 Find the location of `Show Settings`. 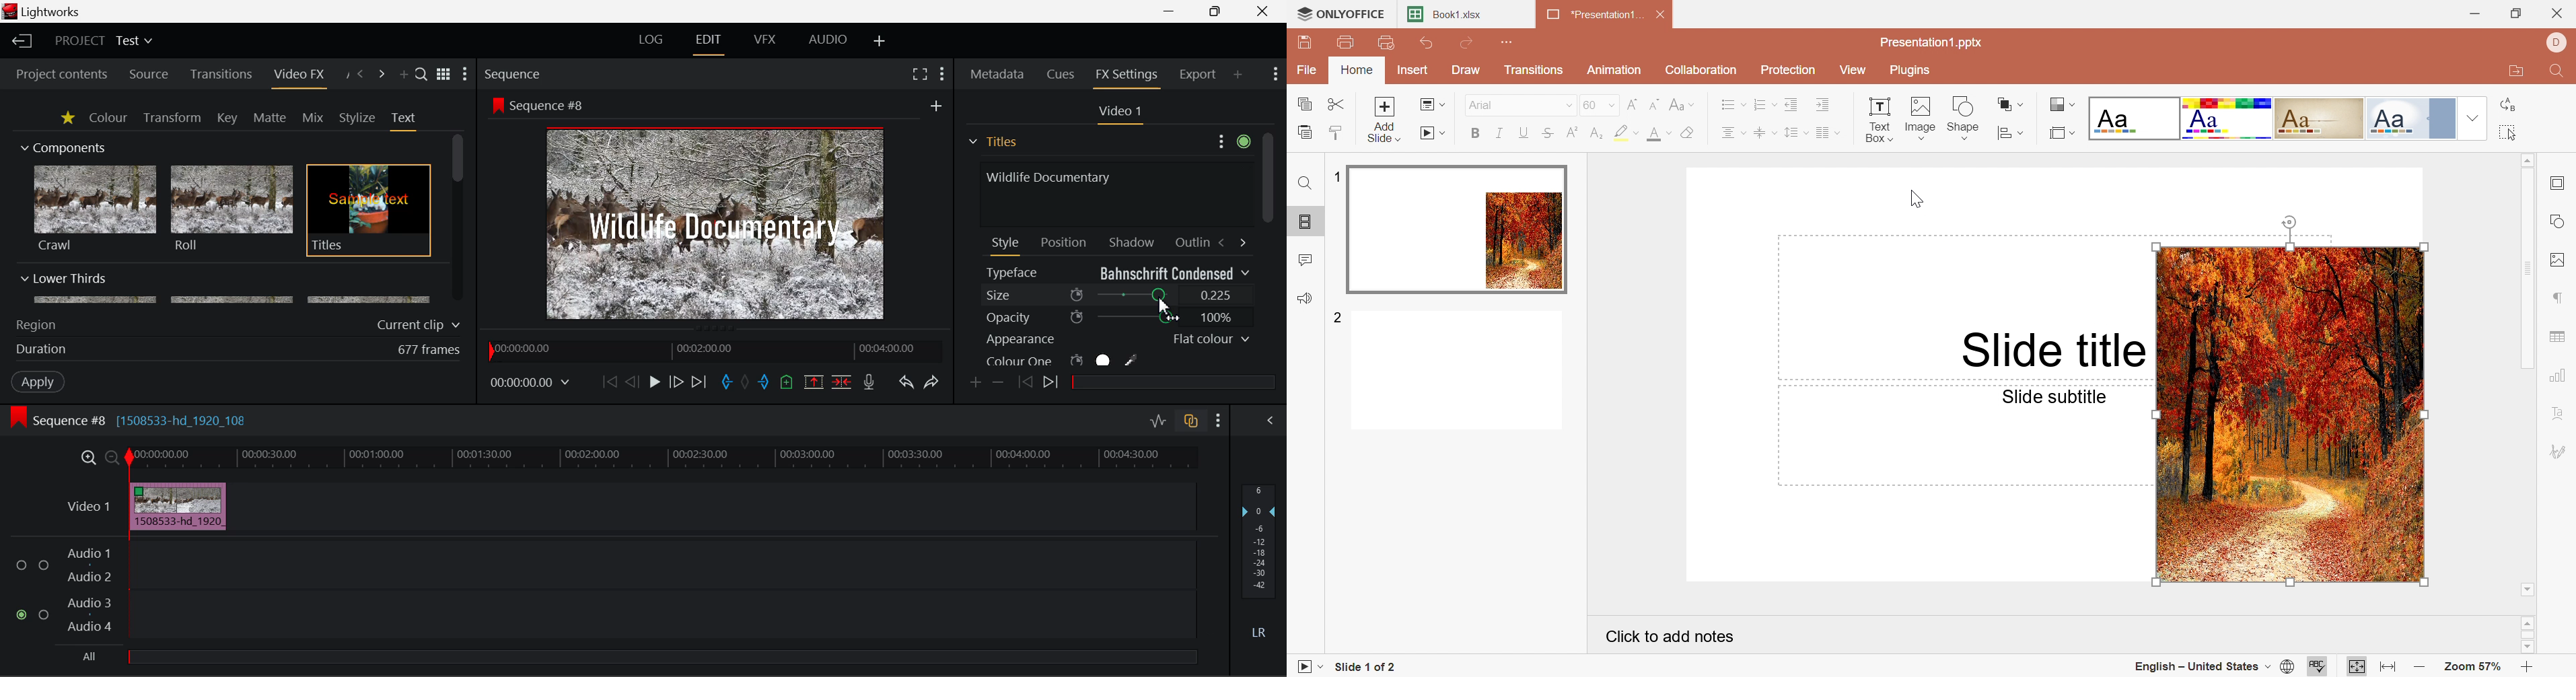

Show Settings is located at coordinates (465, 74).